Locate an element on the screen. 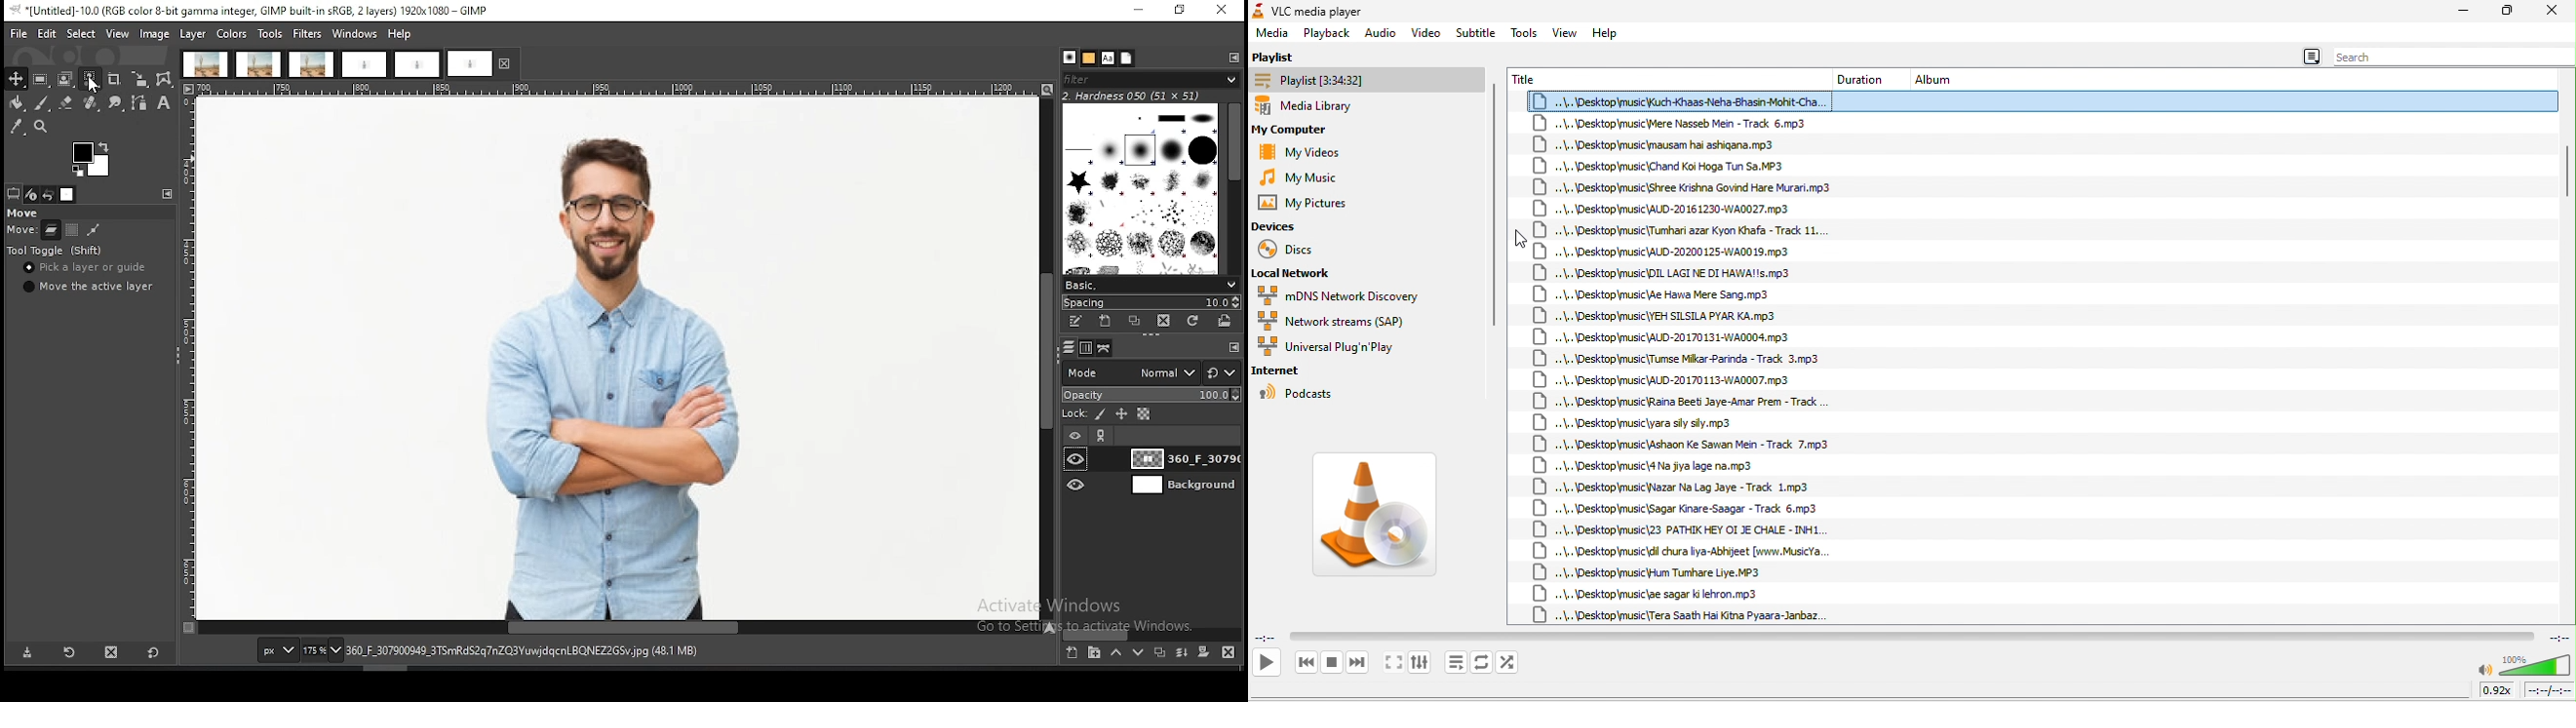 This screenshot has height=728, width=2576. scale is located at coordinates (189, 359).